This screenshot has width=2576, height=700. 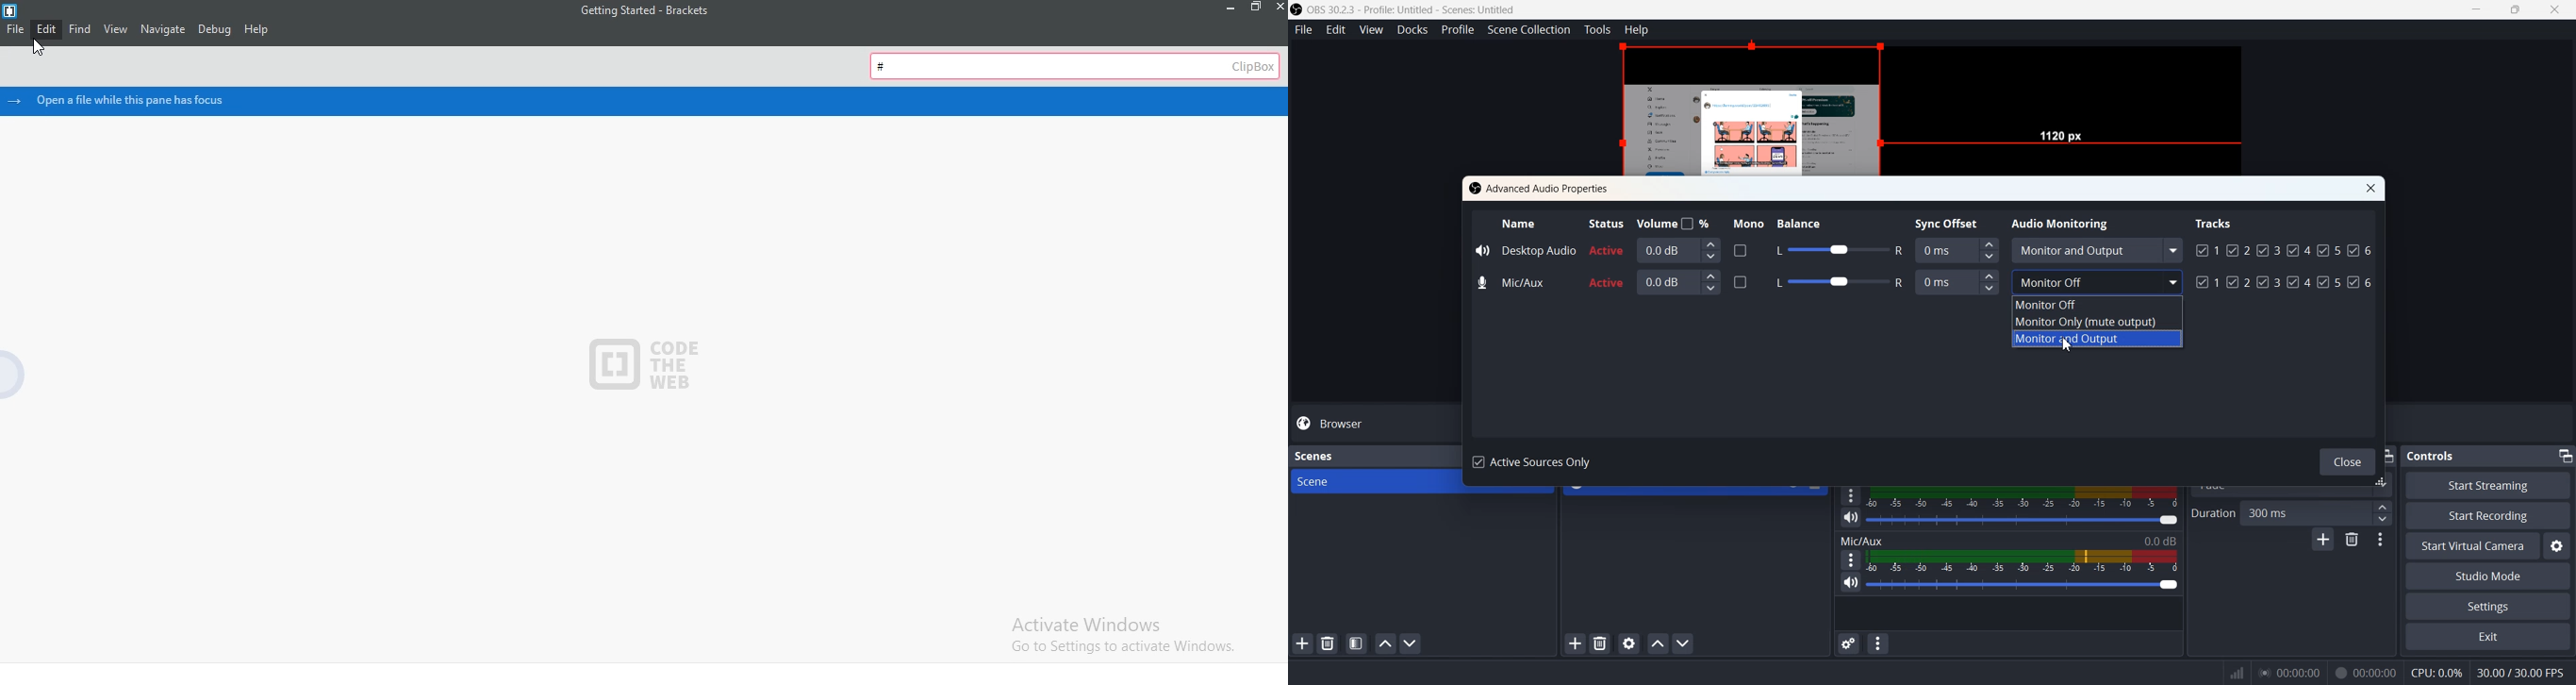 What do you see at coordinates (48, 30) in the screenshot?
I see `Edit` at bounding box center [48, 30].